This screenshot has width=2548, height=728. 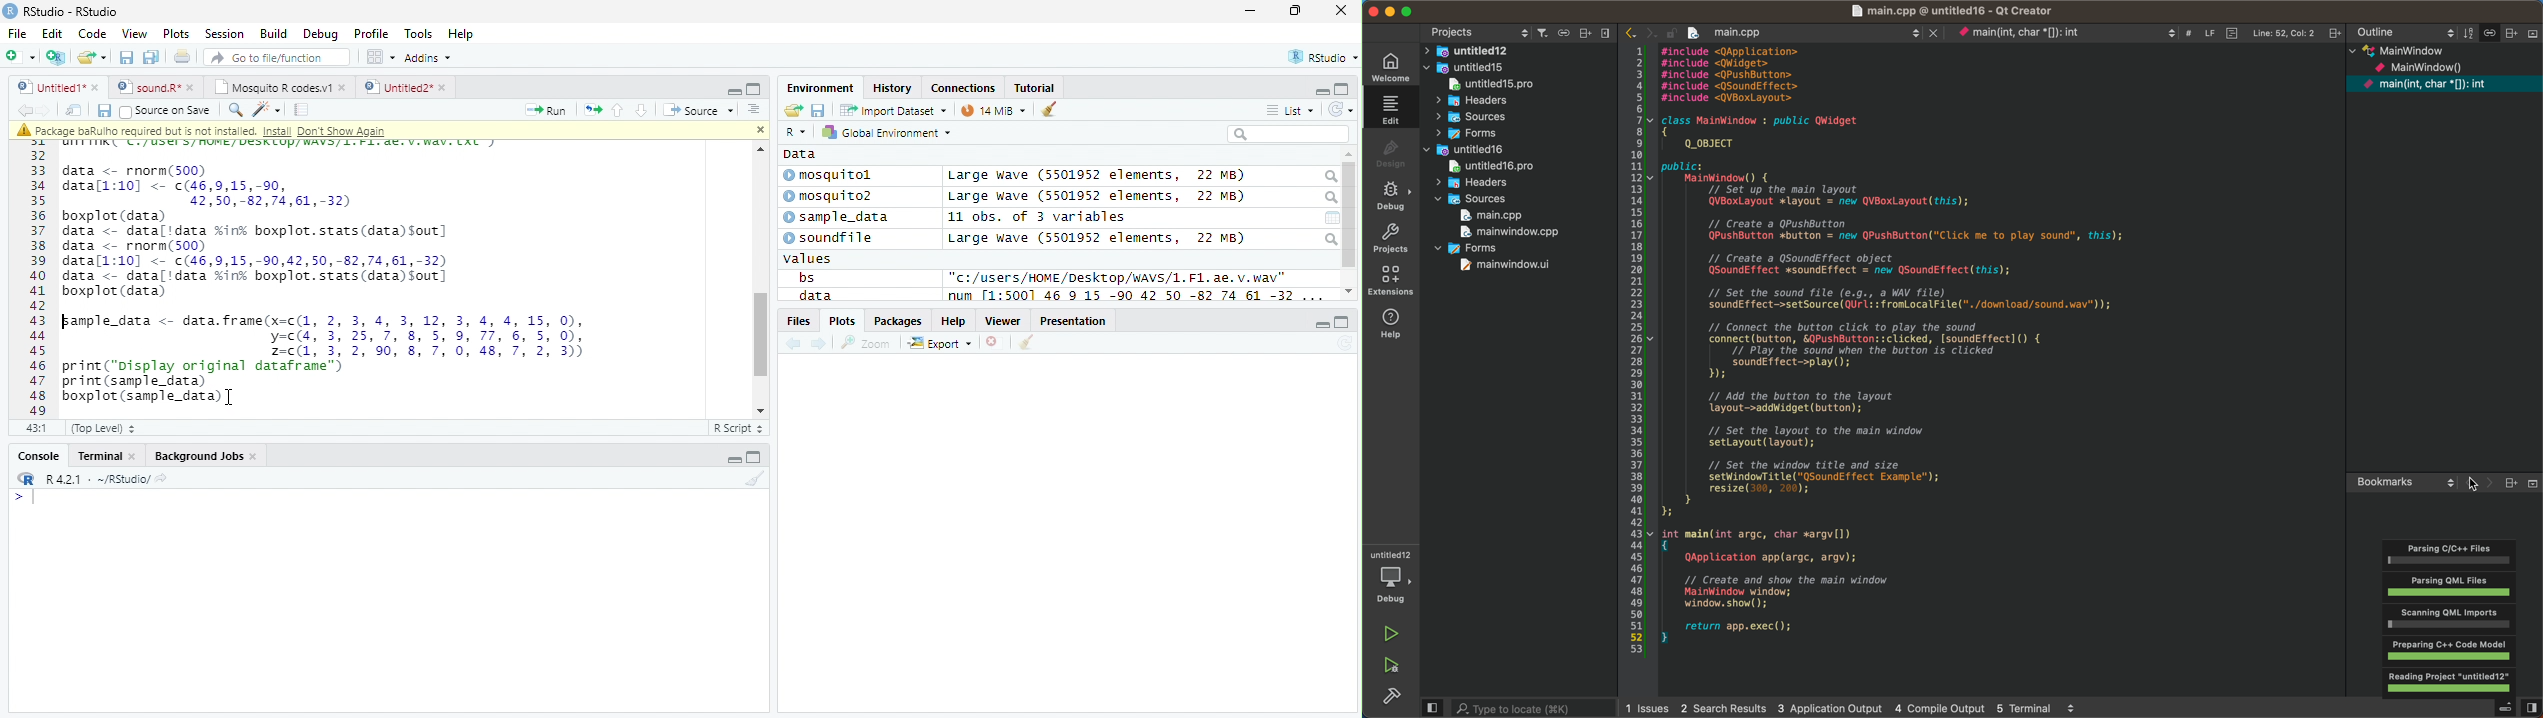 What do you see at coordinates (1294, 10) in the screenshot?
I see `maximize` at bounding box center [1294, 10].